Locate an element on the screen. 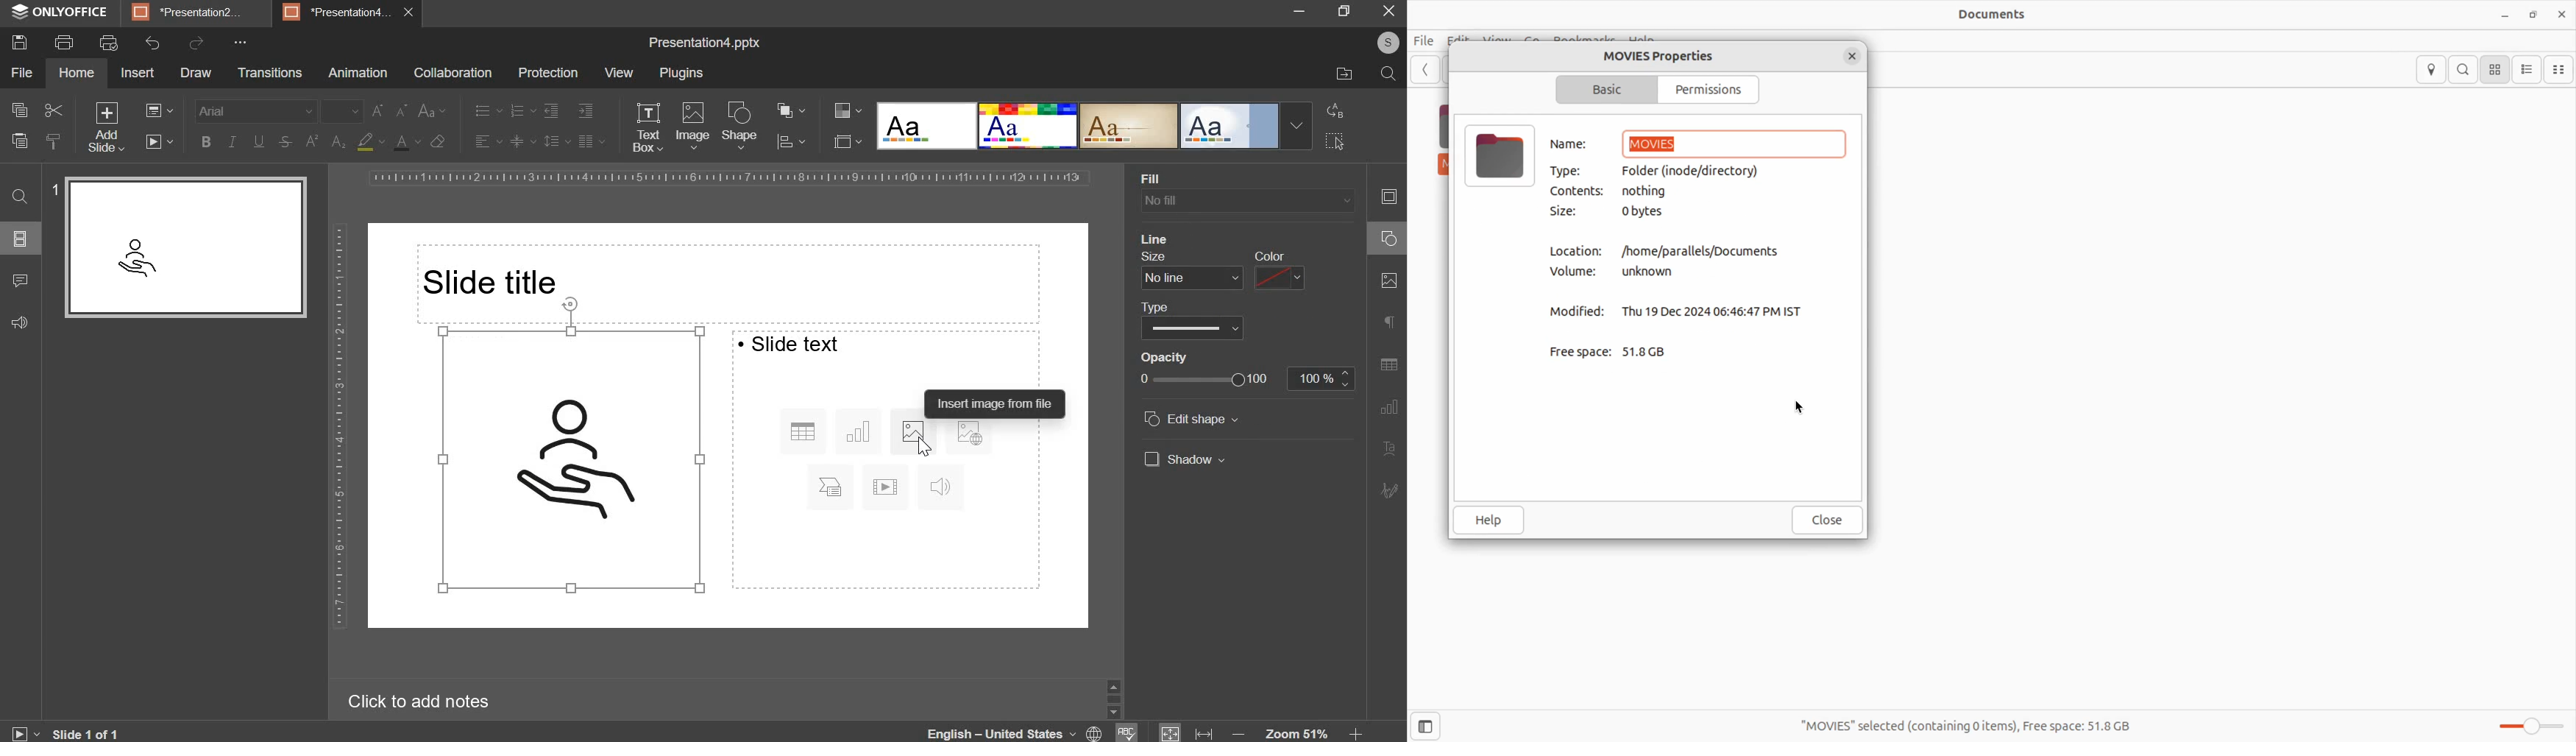 The height and width of the screenshot is (756, 2576). shape setting is located at coordinates (1390, 240).